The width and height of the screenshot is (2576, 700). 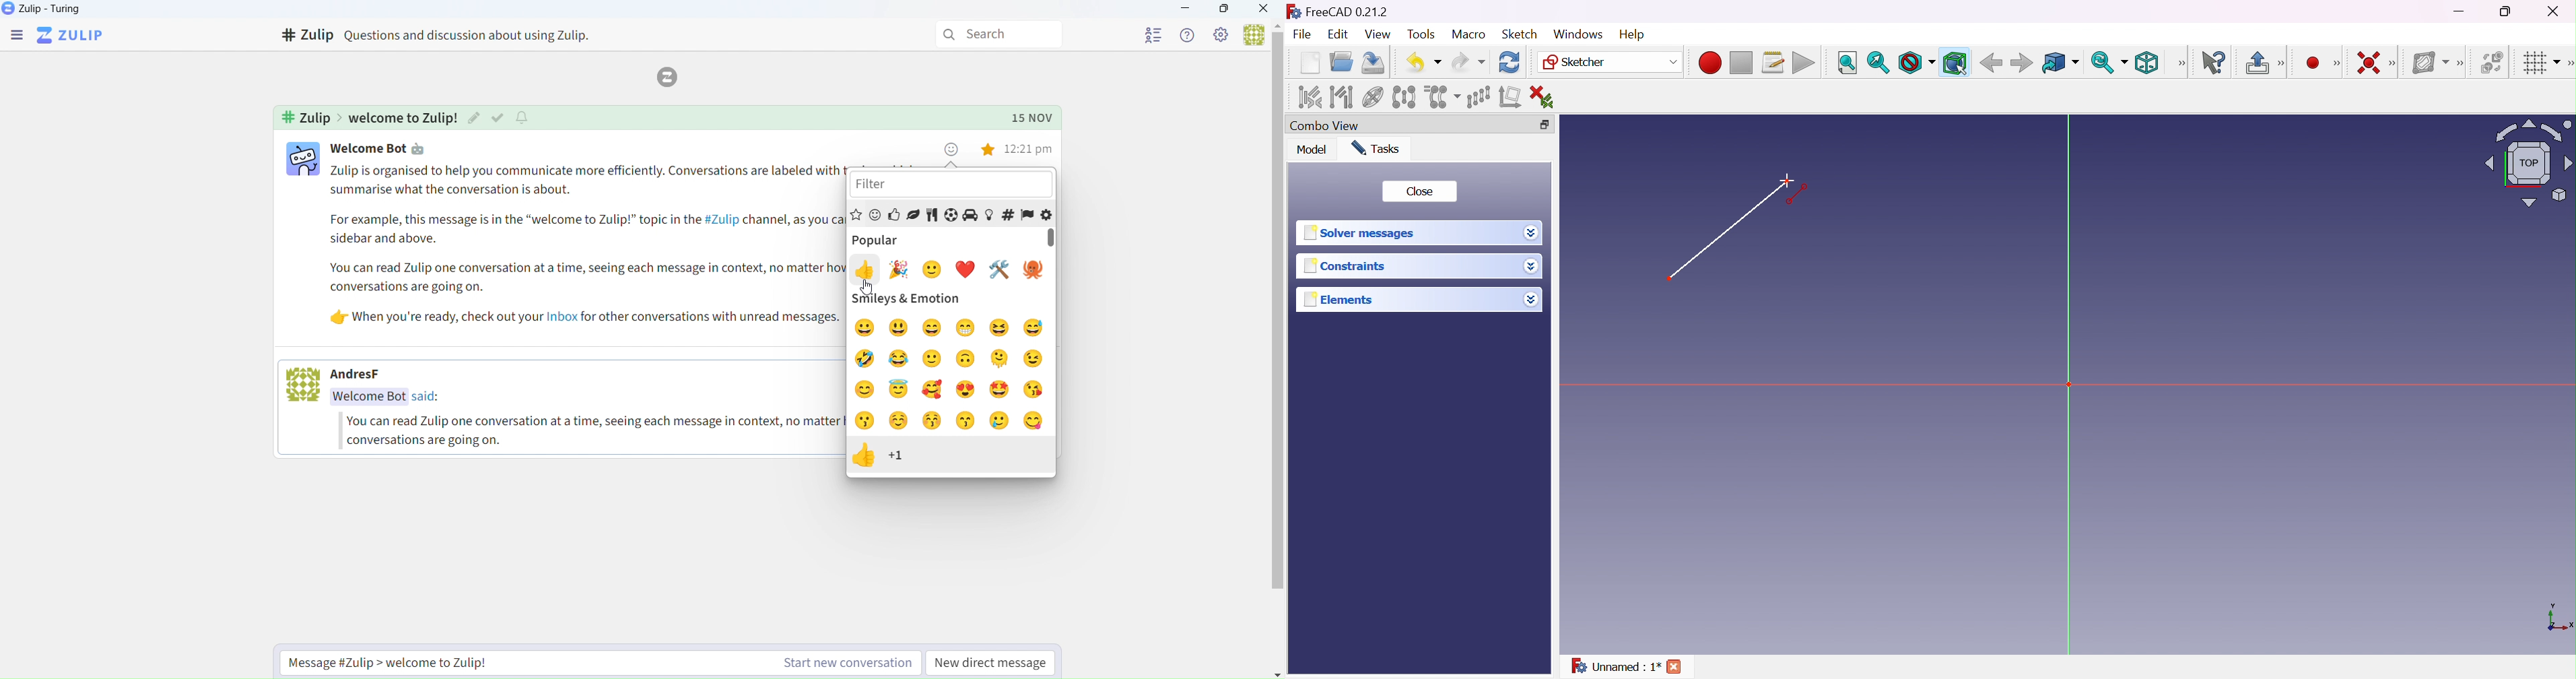 I want to click on big laugh with tears, so click(x=867, y=357).